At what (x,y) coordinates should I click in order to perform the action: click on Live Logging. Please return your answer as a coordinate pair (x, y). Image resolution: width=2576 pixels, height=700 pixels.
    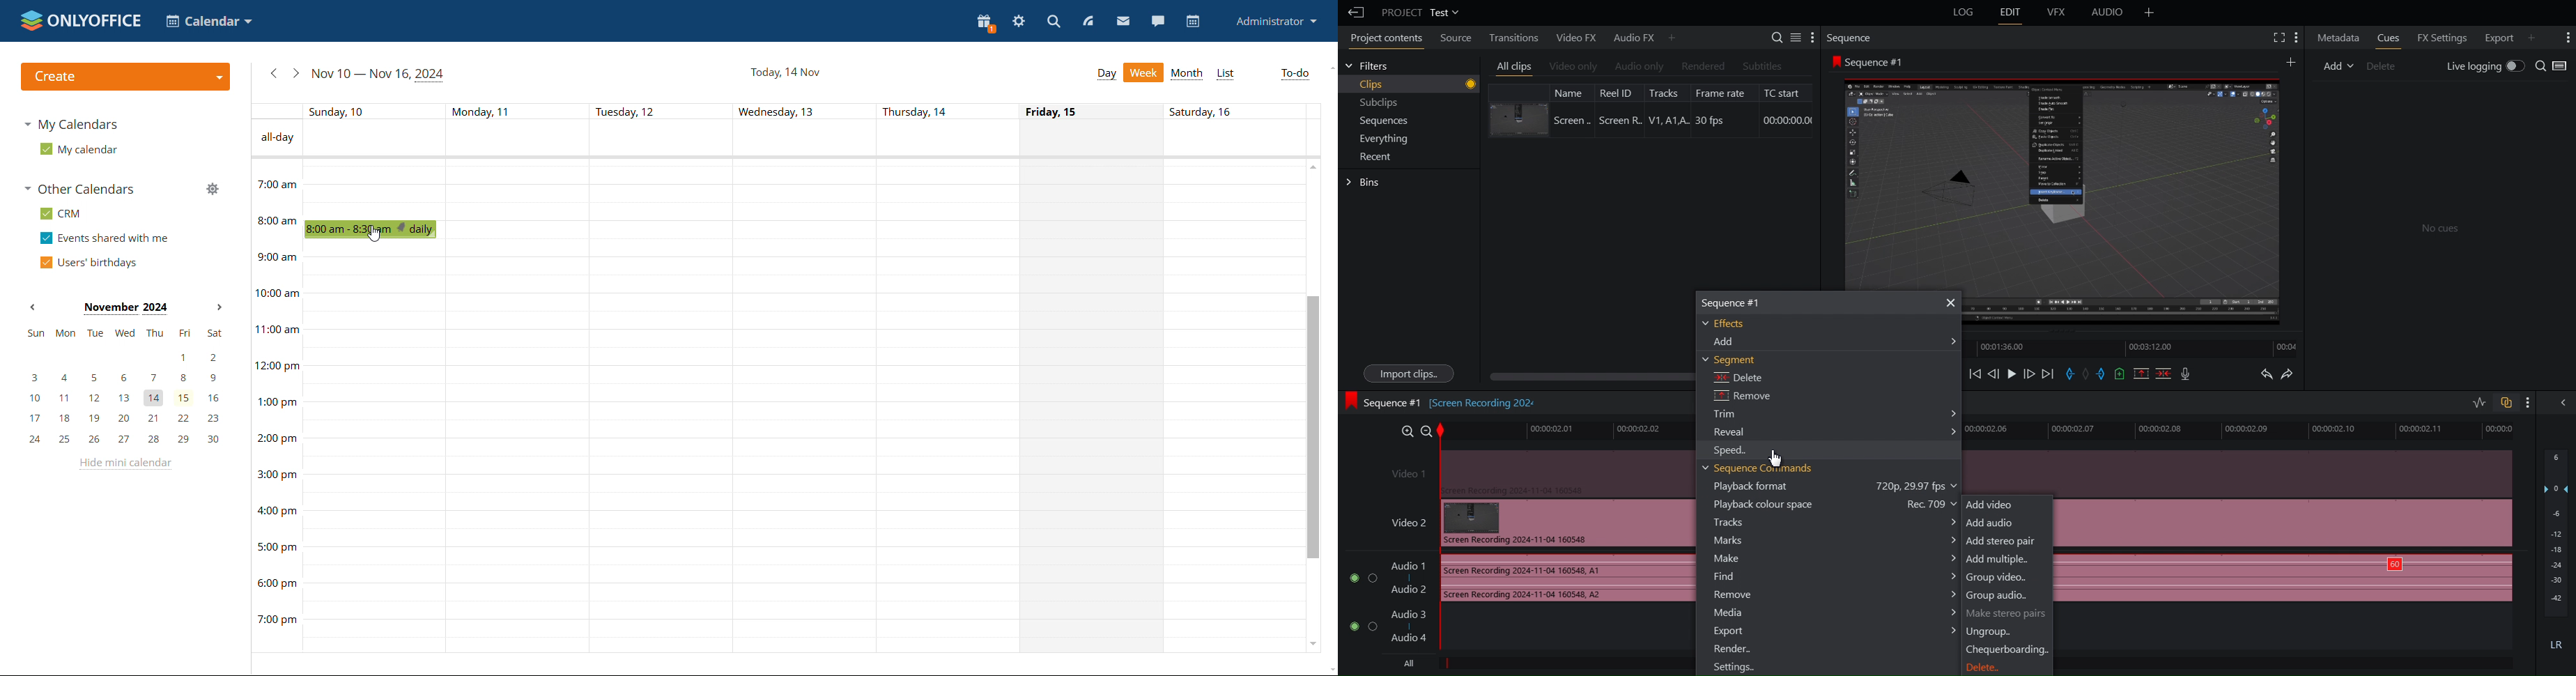
    Looking at the image, I should click on (2483, 67).